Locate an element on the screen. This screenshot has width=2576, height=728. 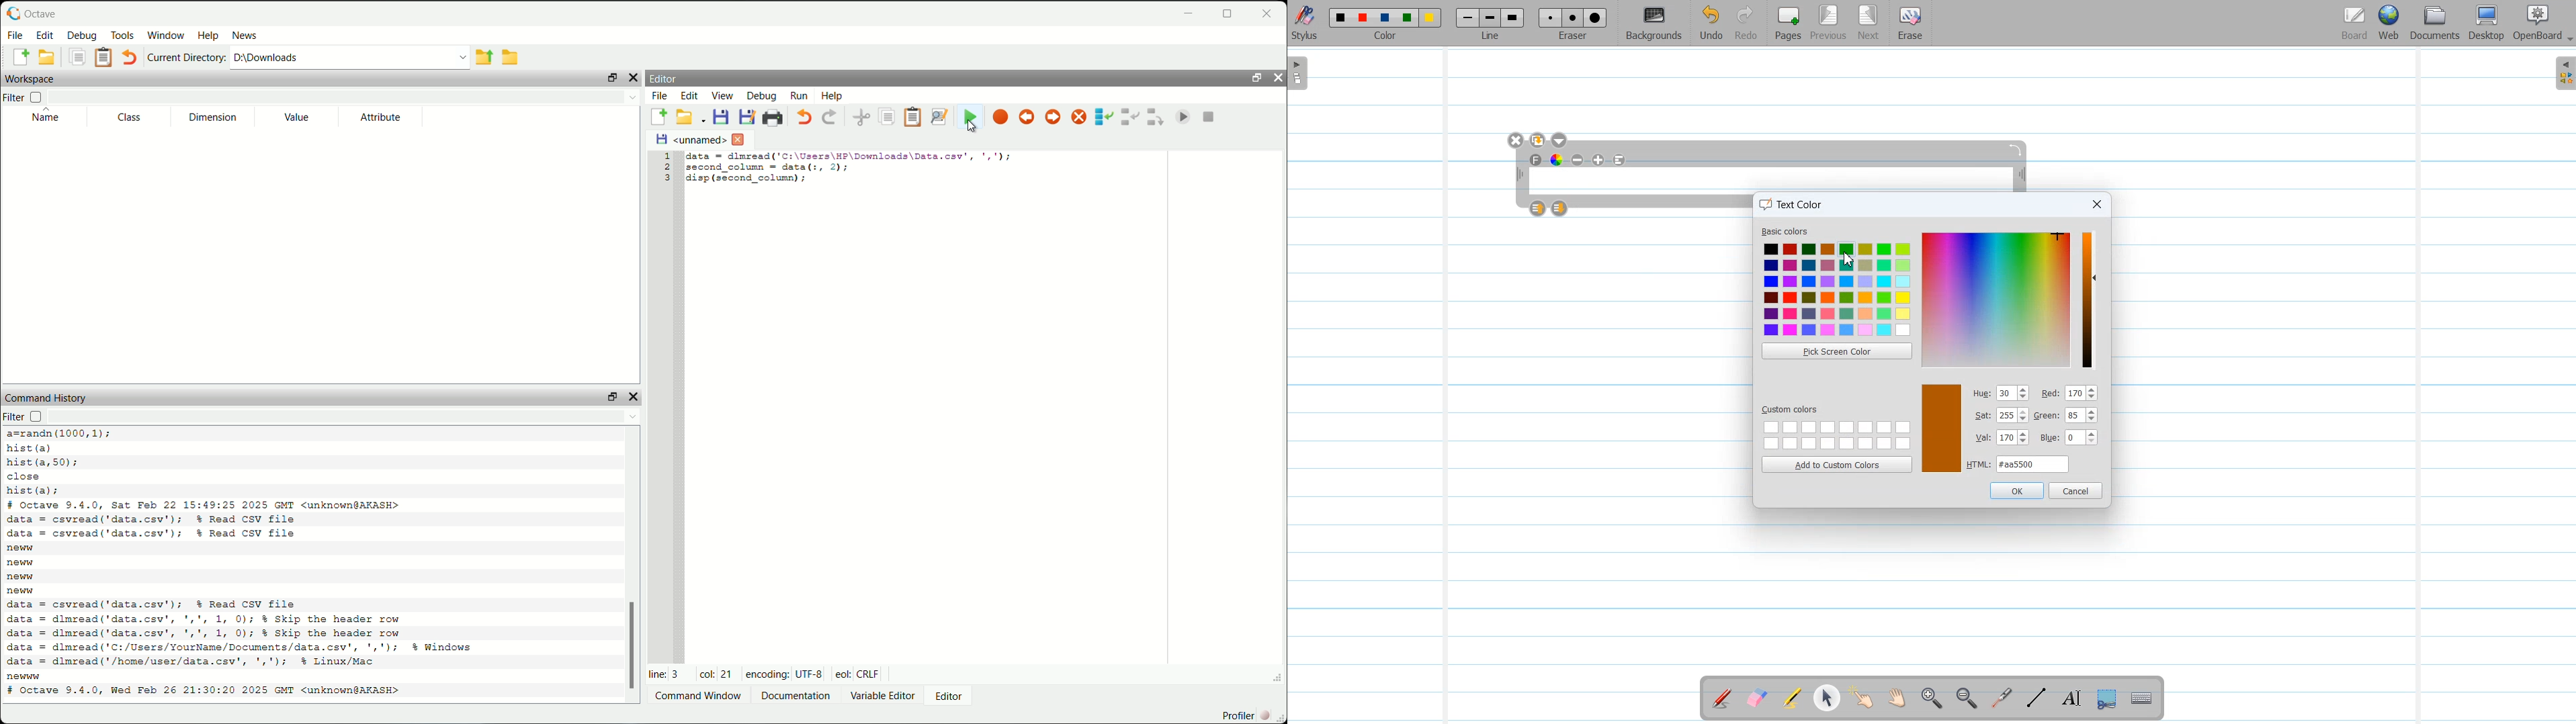
unlock widget is located at coordinates (609, 77).